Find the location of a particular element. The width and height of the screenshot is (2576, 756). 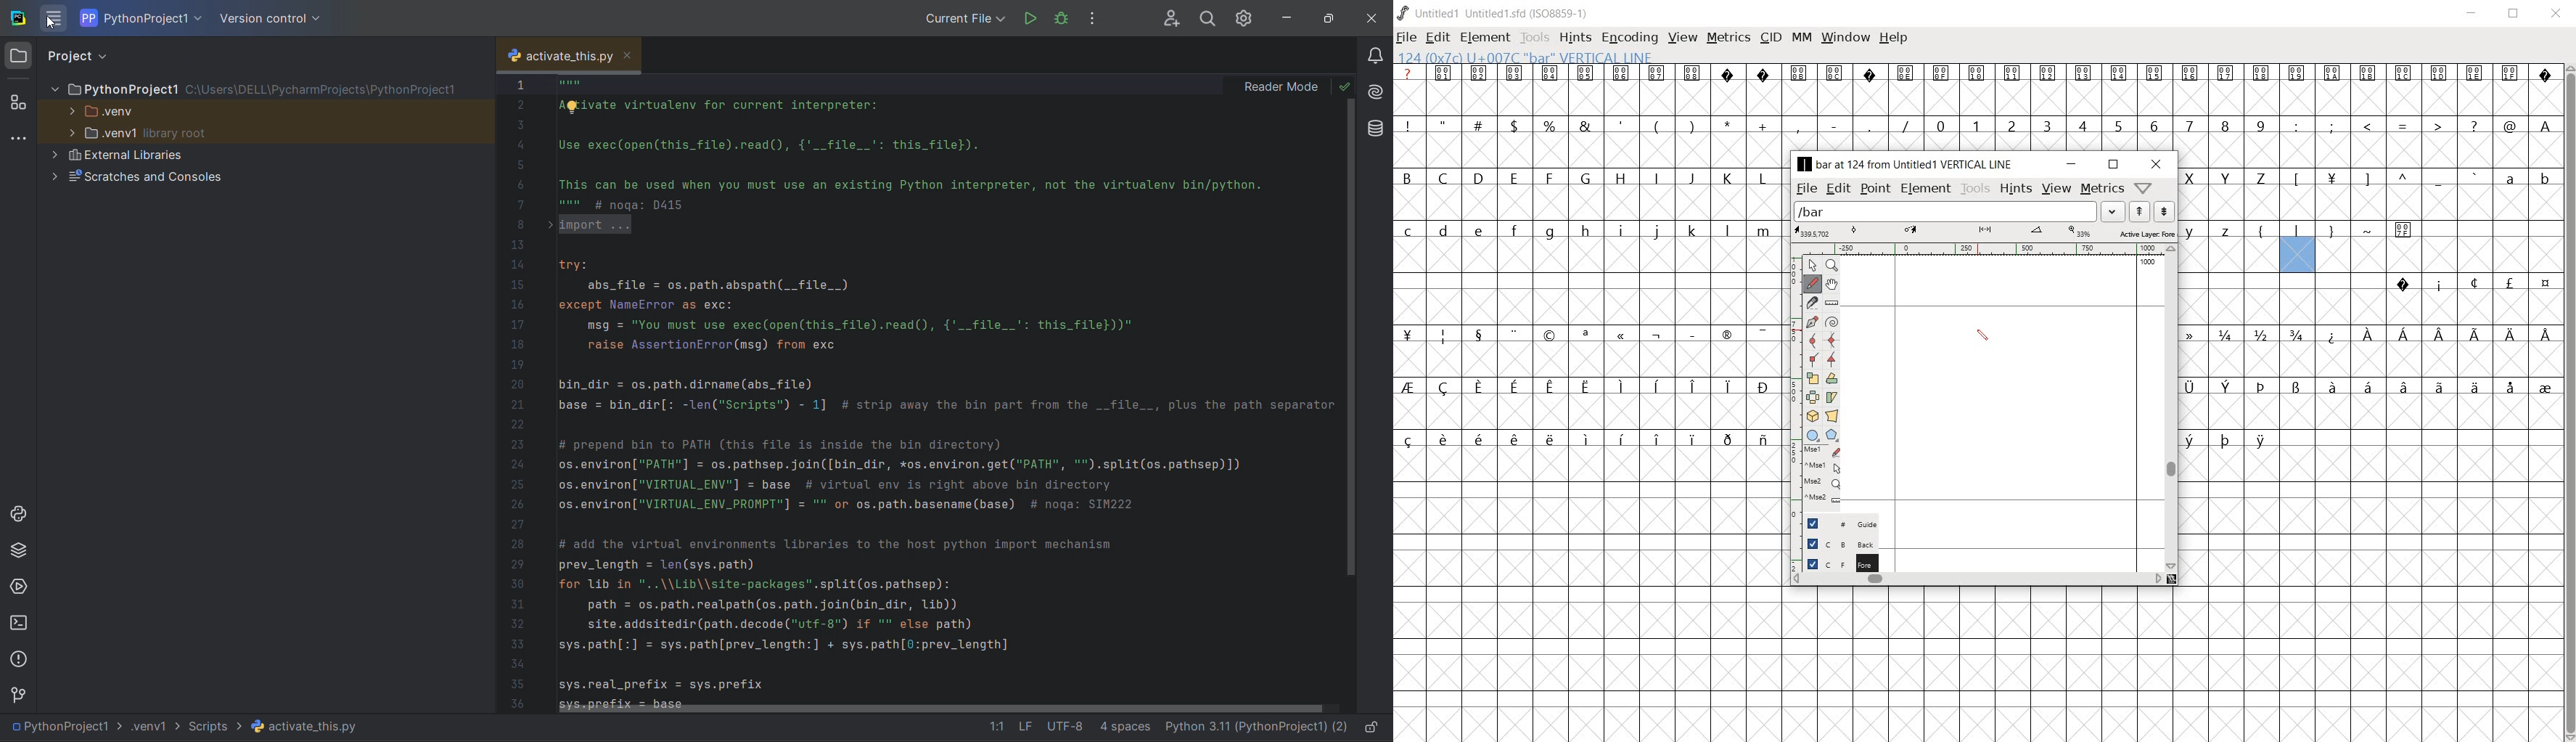

empty cells is located at coordinates (2371, 308).